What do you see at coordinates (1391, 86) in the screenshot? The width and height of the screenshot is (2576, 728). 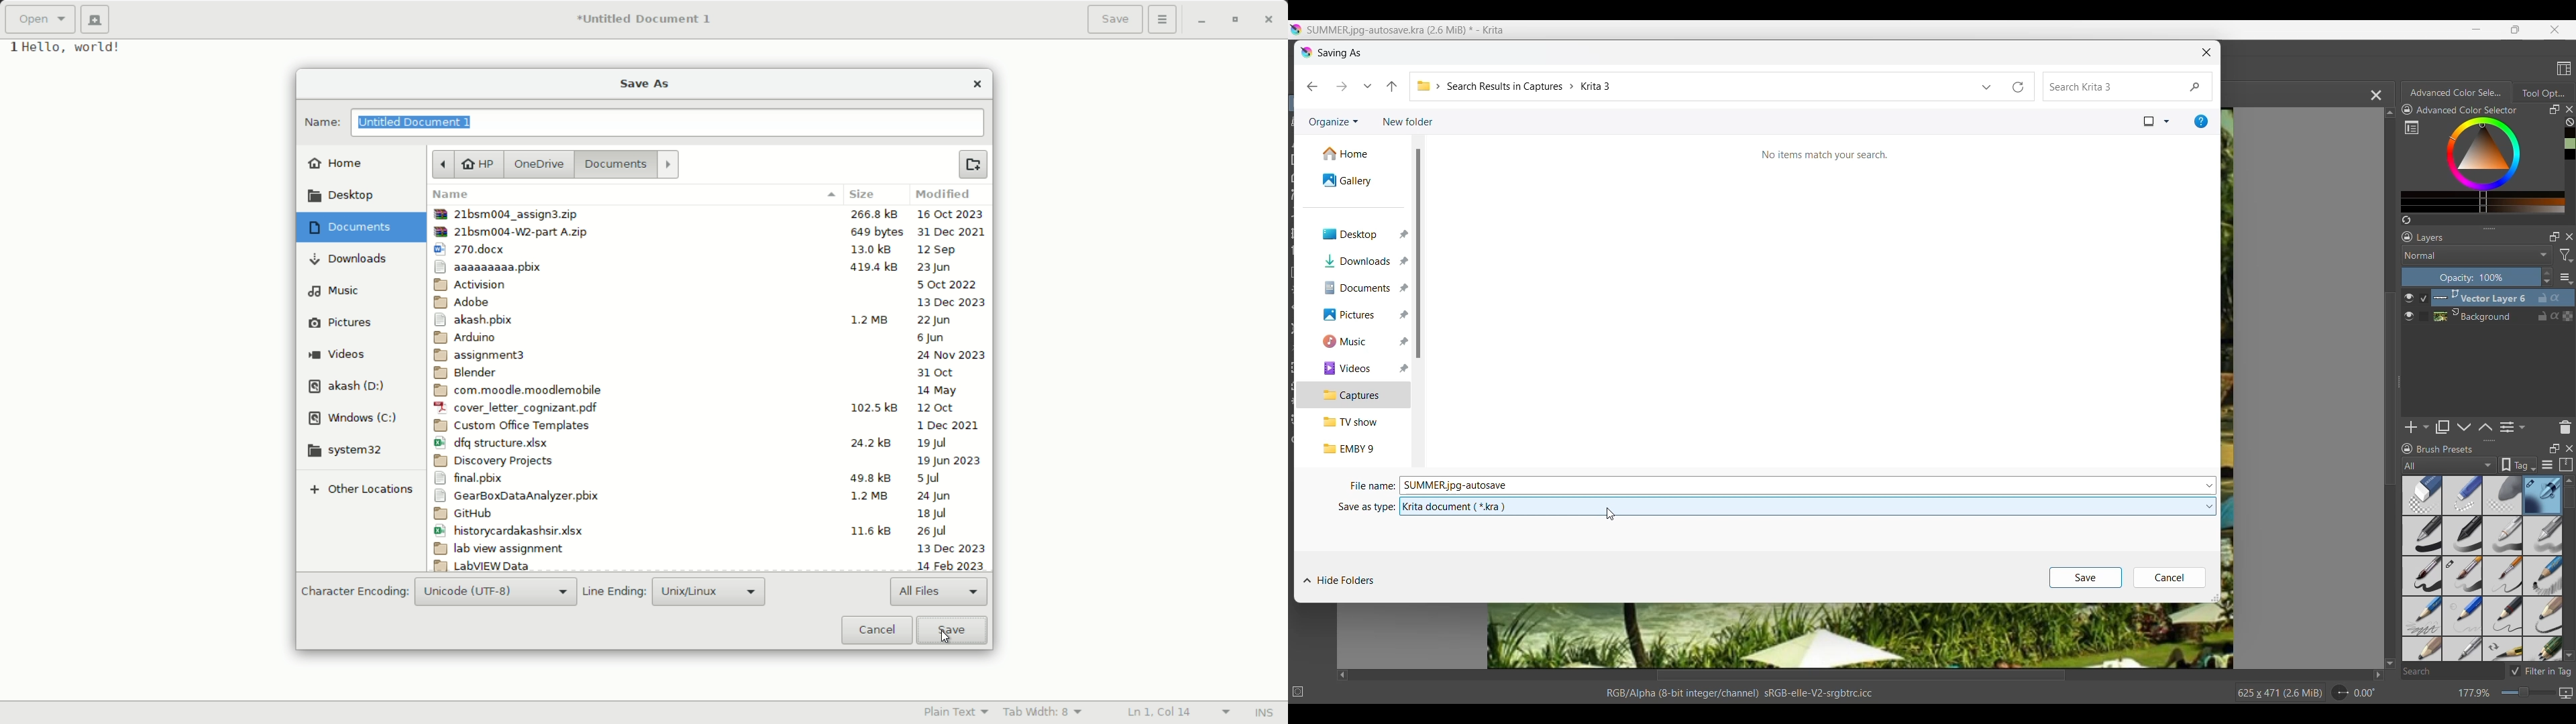 I see `Go to previous folder in folder pathway` at bounding box center [1391, 86].